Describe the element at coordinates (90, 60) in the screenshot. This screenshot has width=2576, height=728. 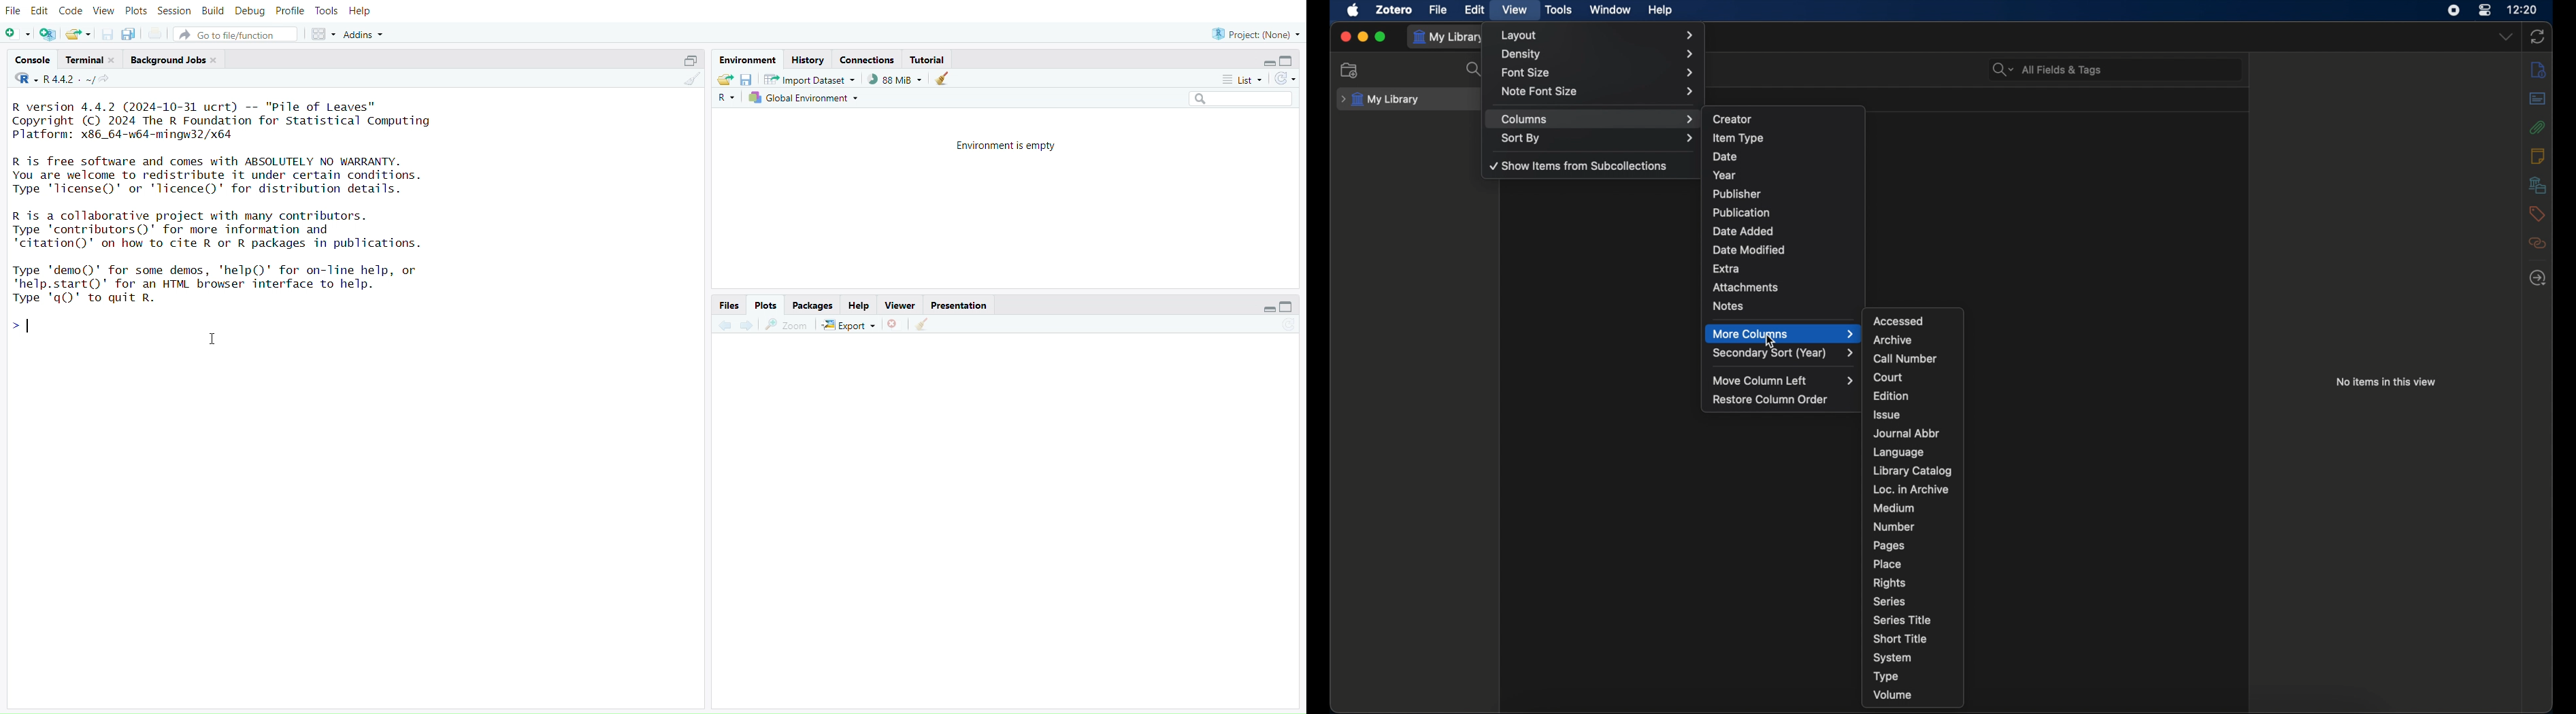
I see `terminal` at that location.